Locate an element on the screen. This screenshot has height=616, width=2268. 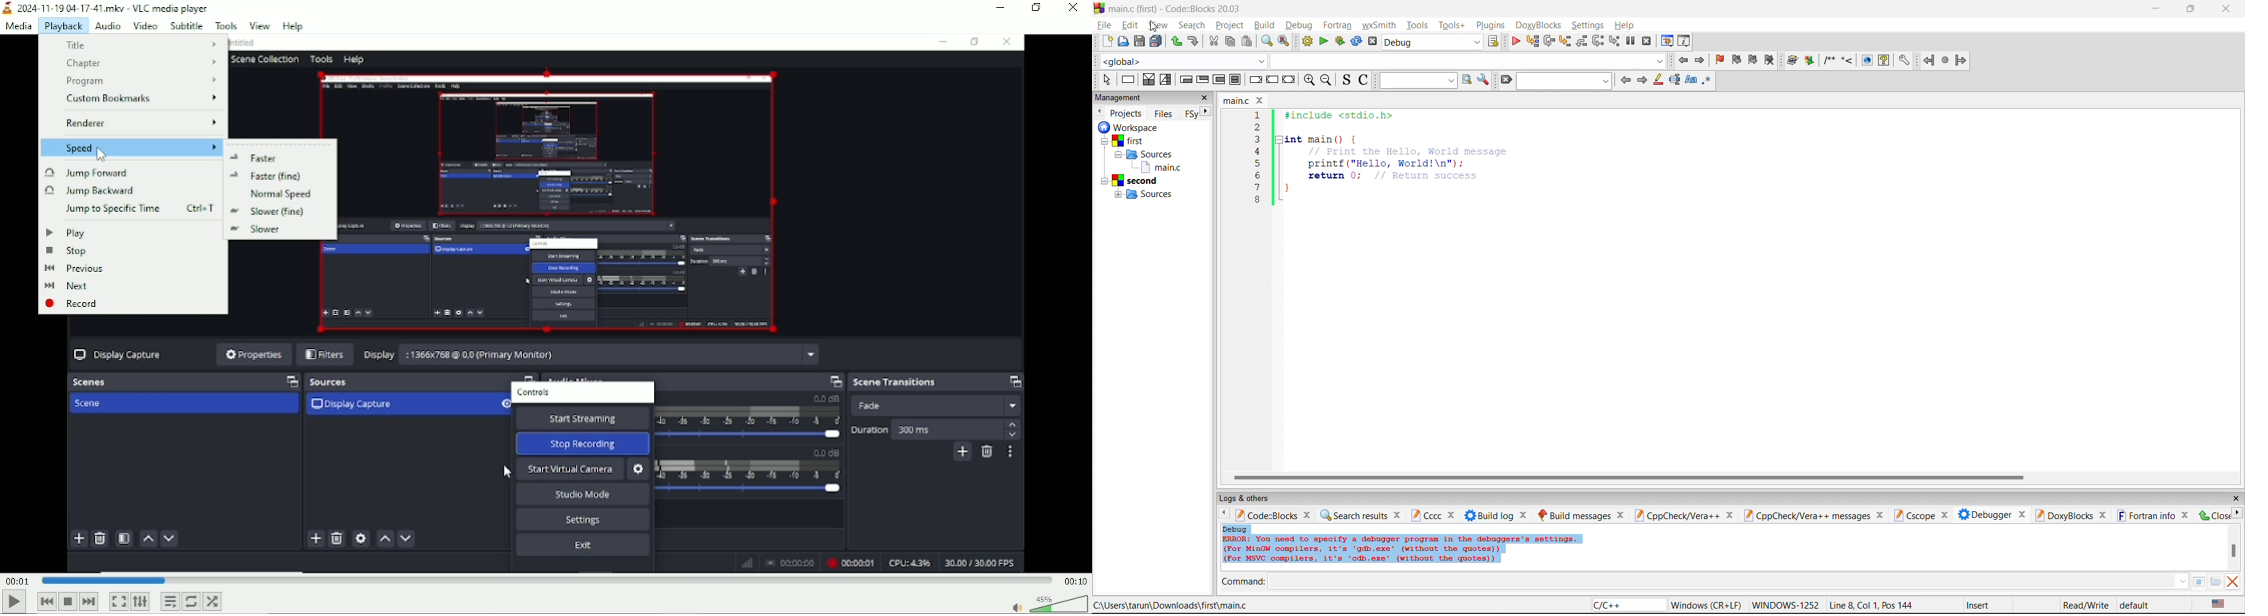
wxsmith is located at coordinates (1379, 25).